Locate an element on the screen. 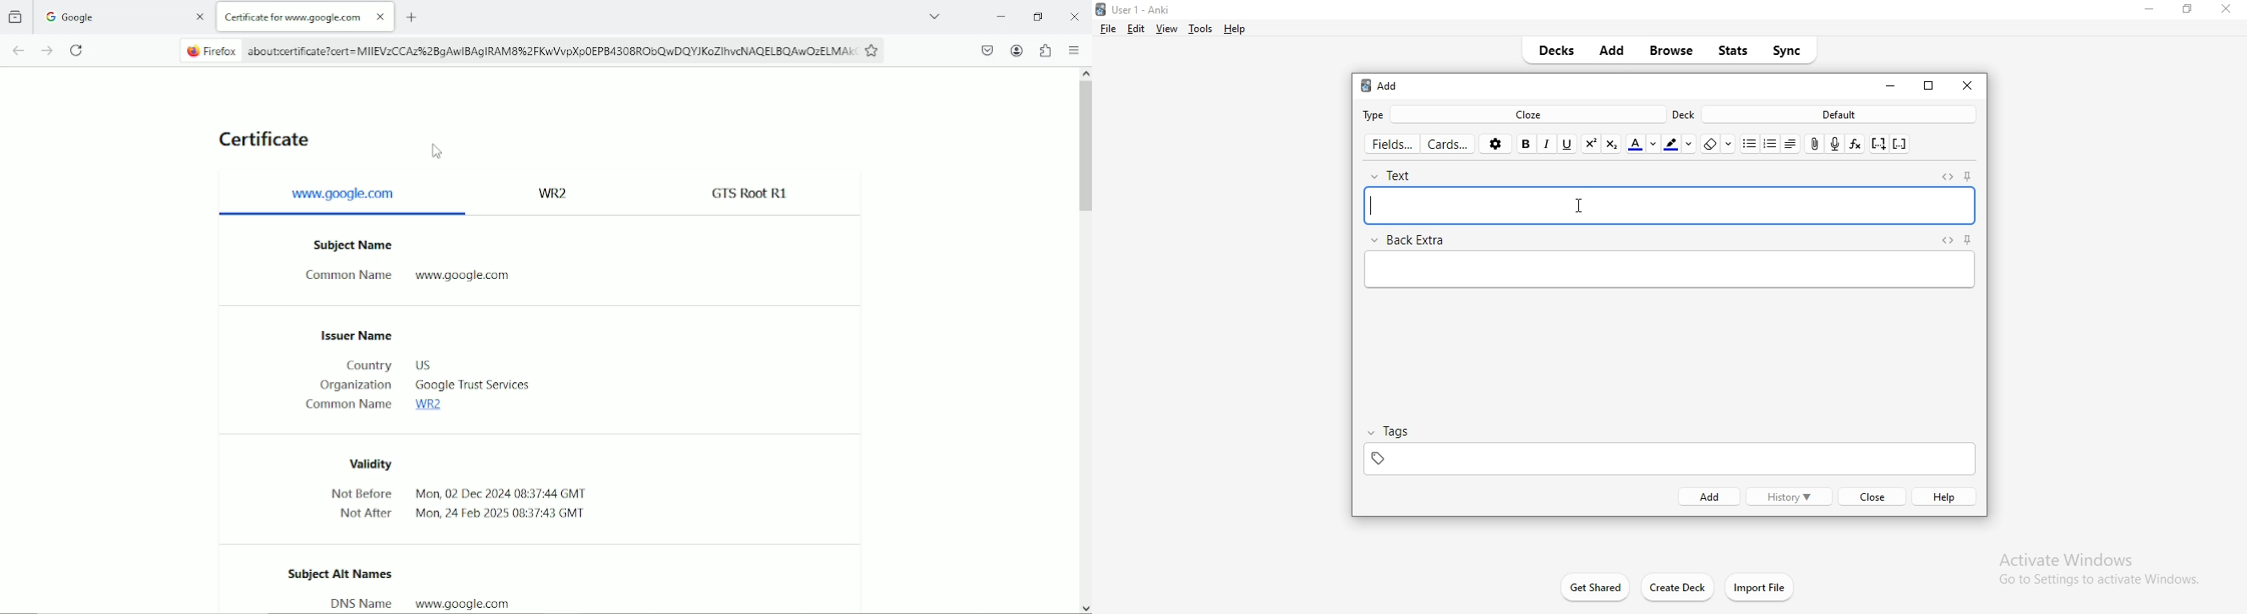  Subject name is located at coordinates (352, 246).